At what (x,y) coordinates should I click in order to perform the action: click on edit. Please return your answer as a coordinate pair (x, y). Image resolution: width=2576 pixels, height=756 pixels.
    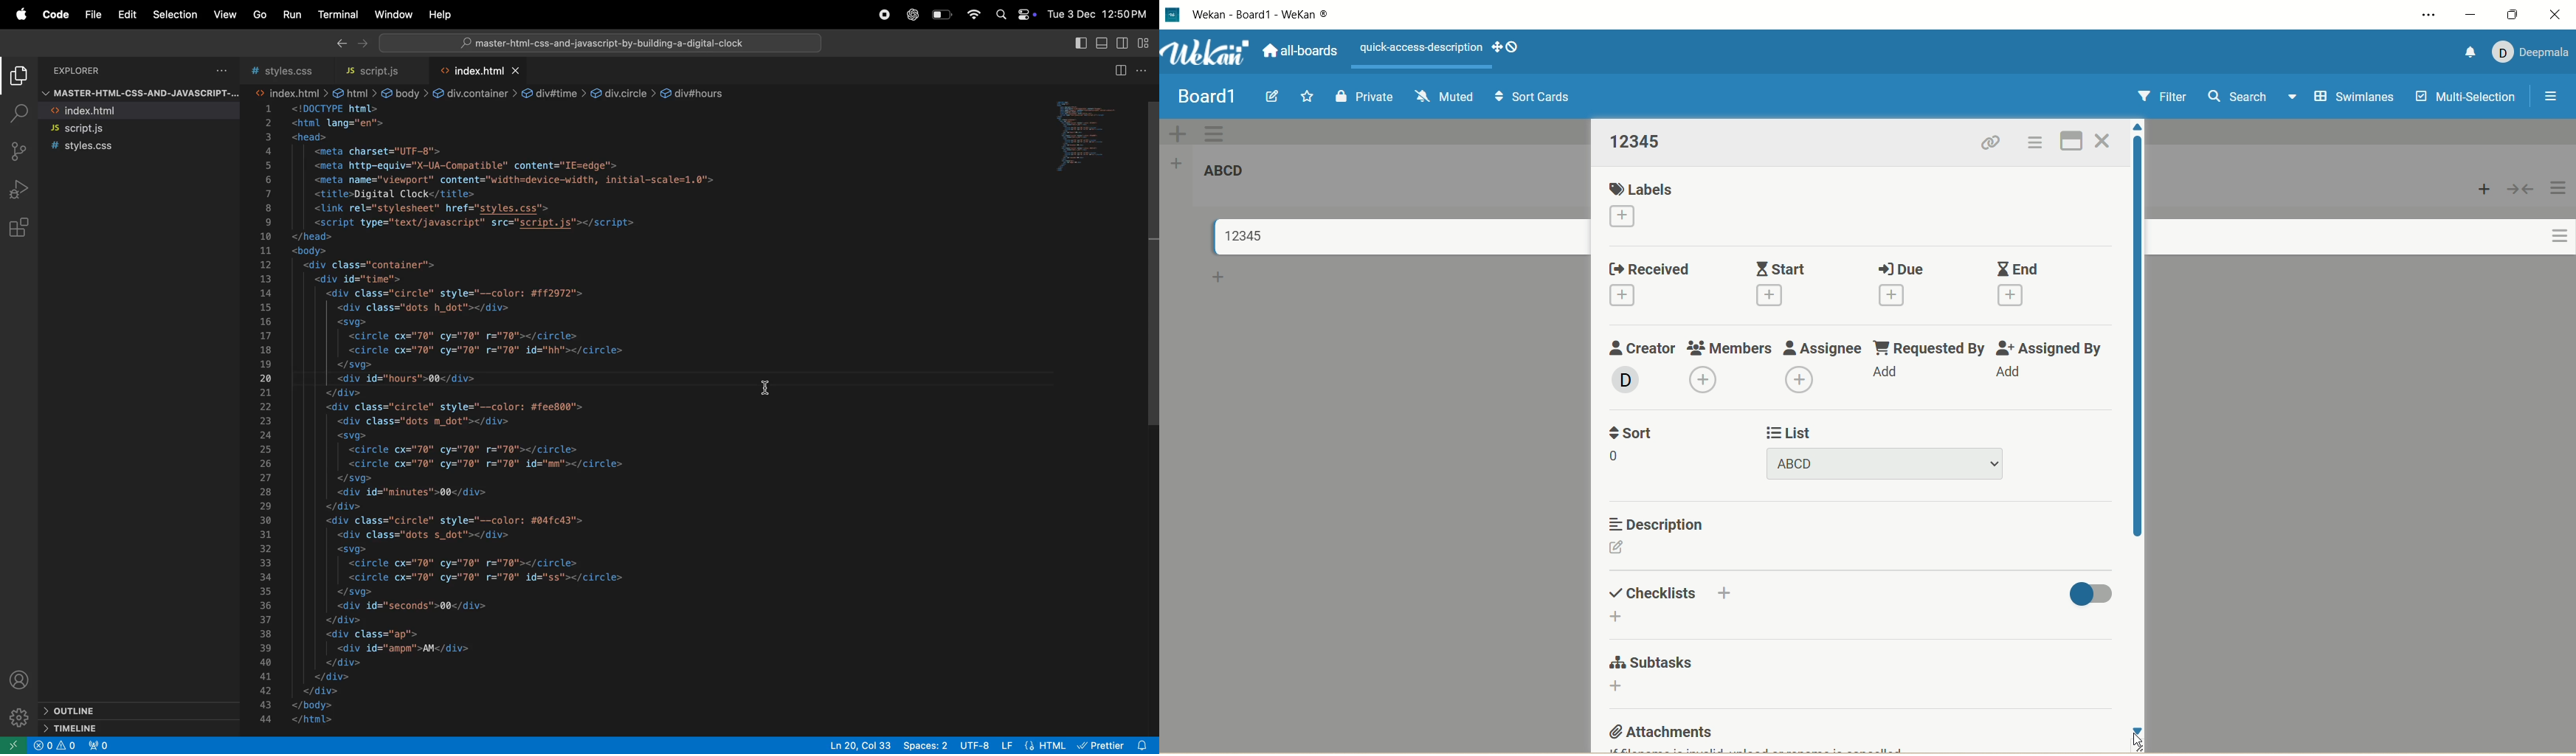
    Looking at the image, I should click on (1622, 547).